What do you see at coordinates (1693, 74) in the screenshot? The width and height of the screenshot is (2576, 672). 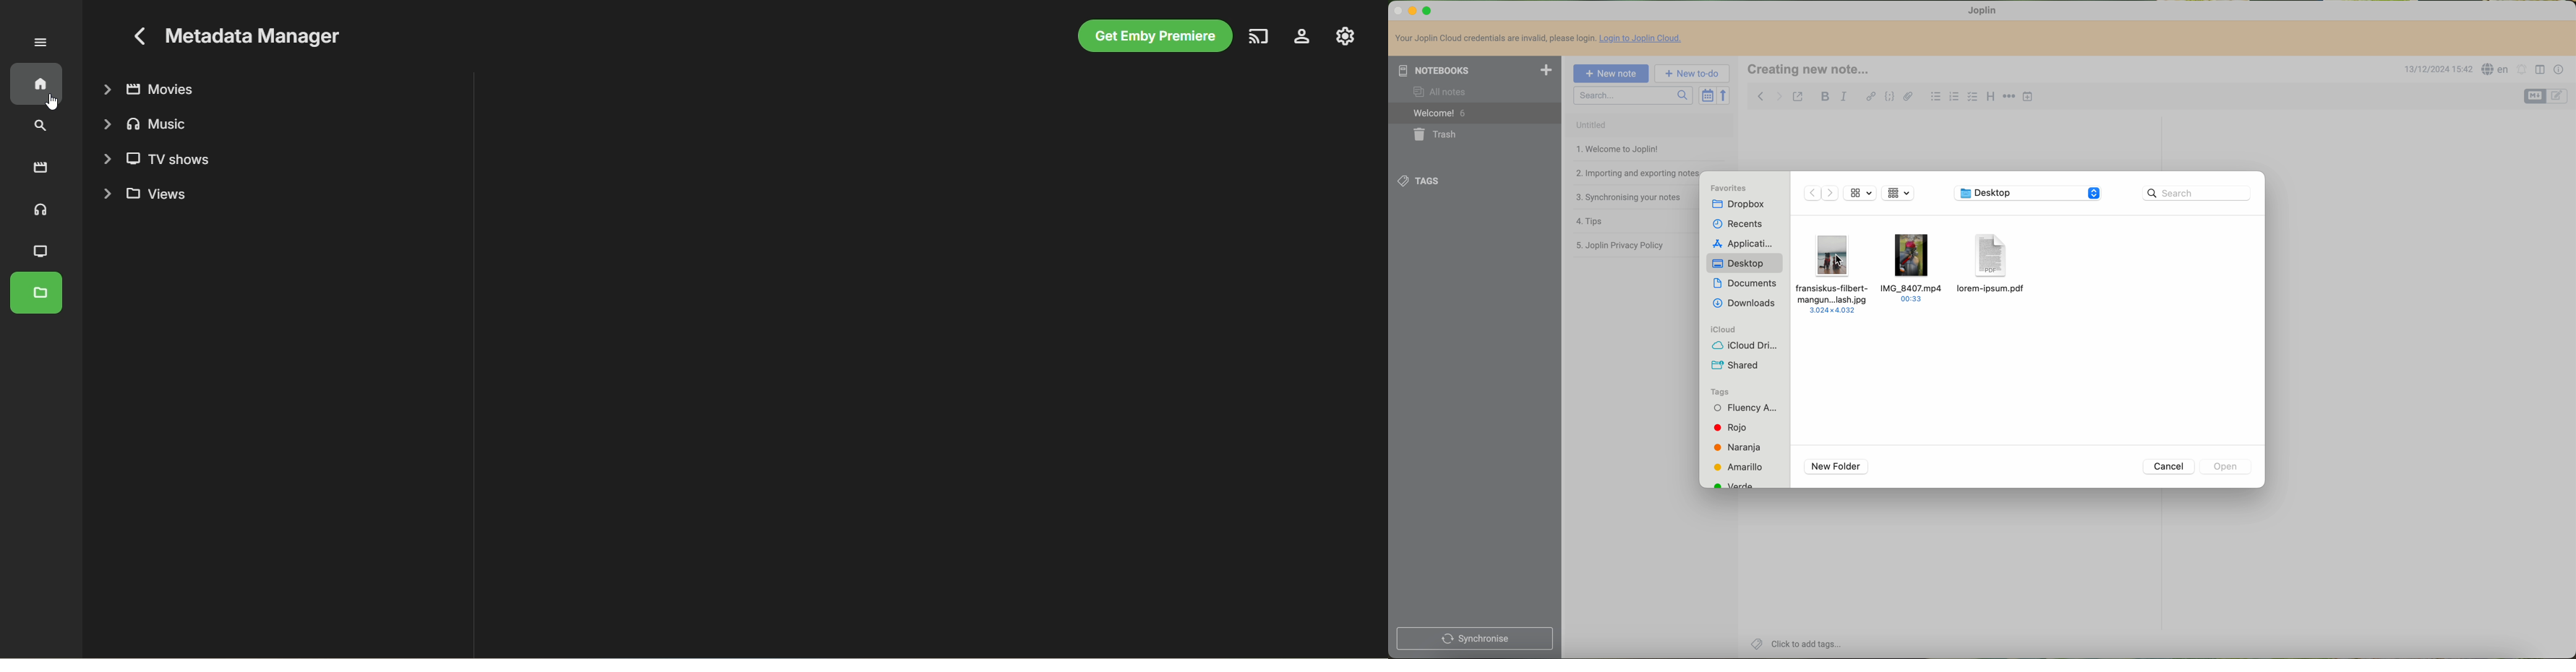 I see `new to-do` at bounding box center [1693, 74].